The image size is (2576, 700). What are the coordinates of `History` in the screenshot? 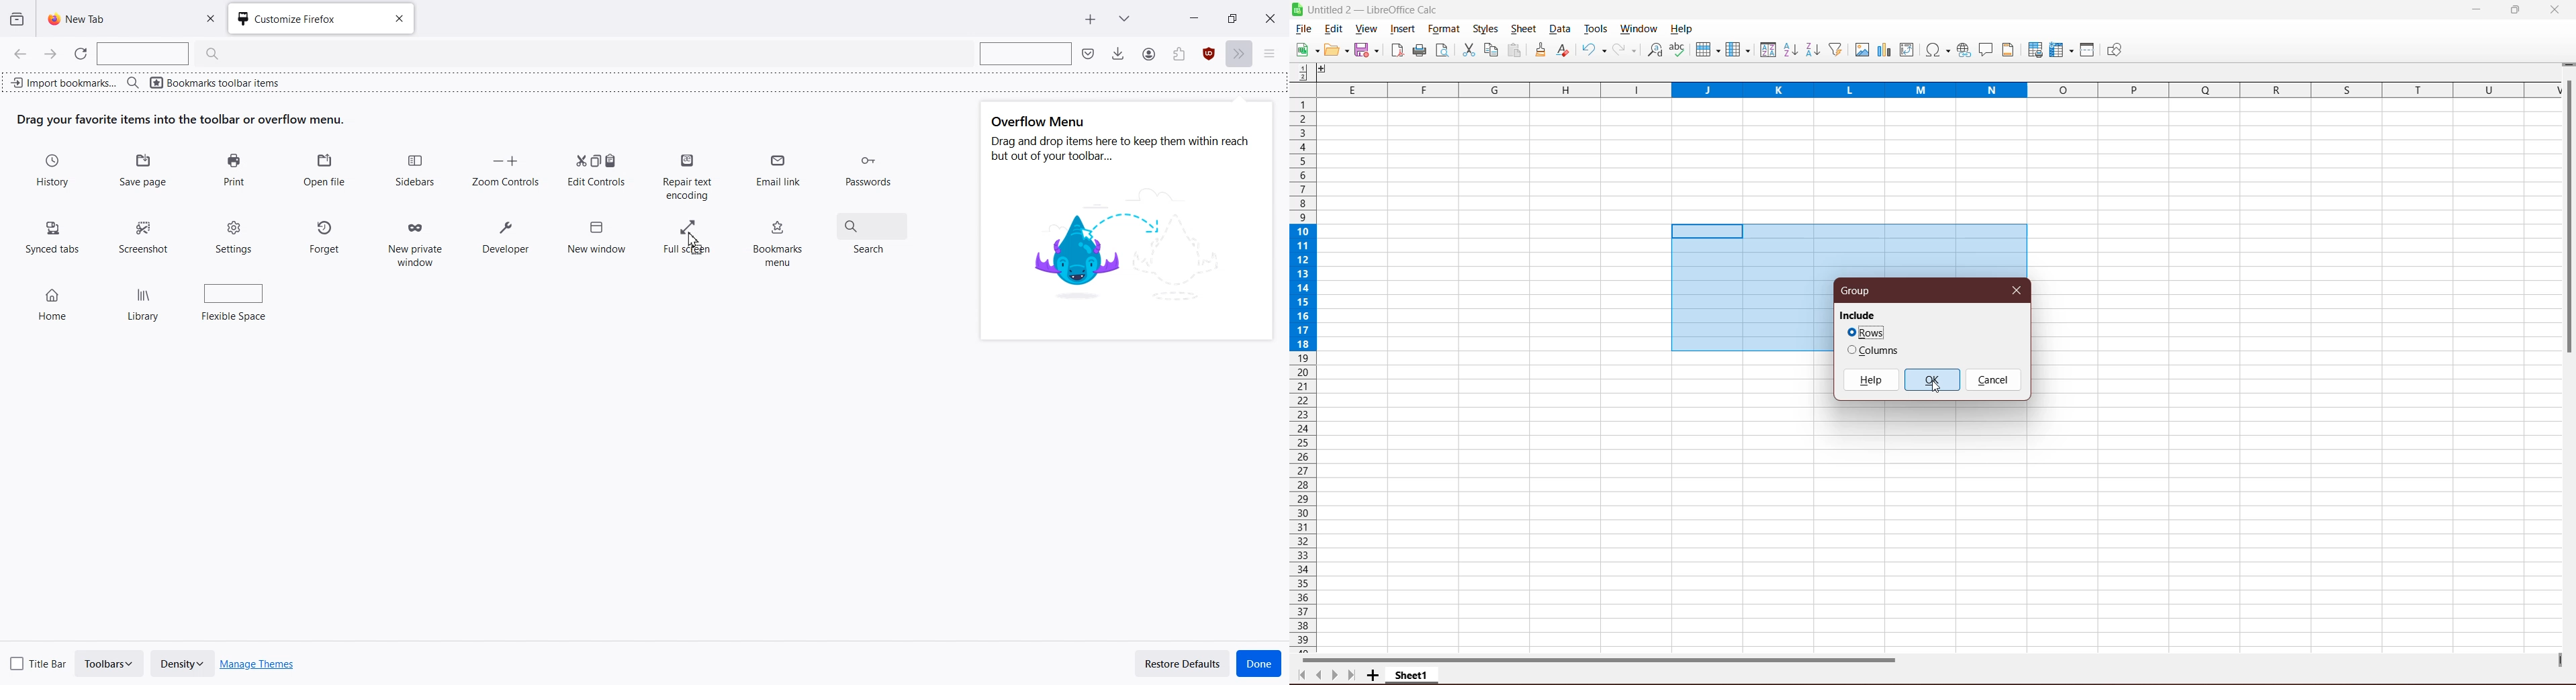 It's located at (54, 171).